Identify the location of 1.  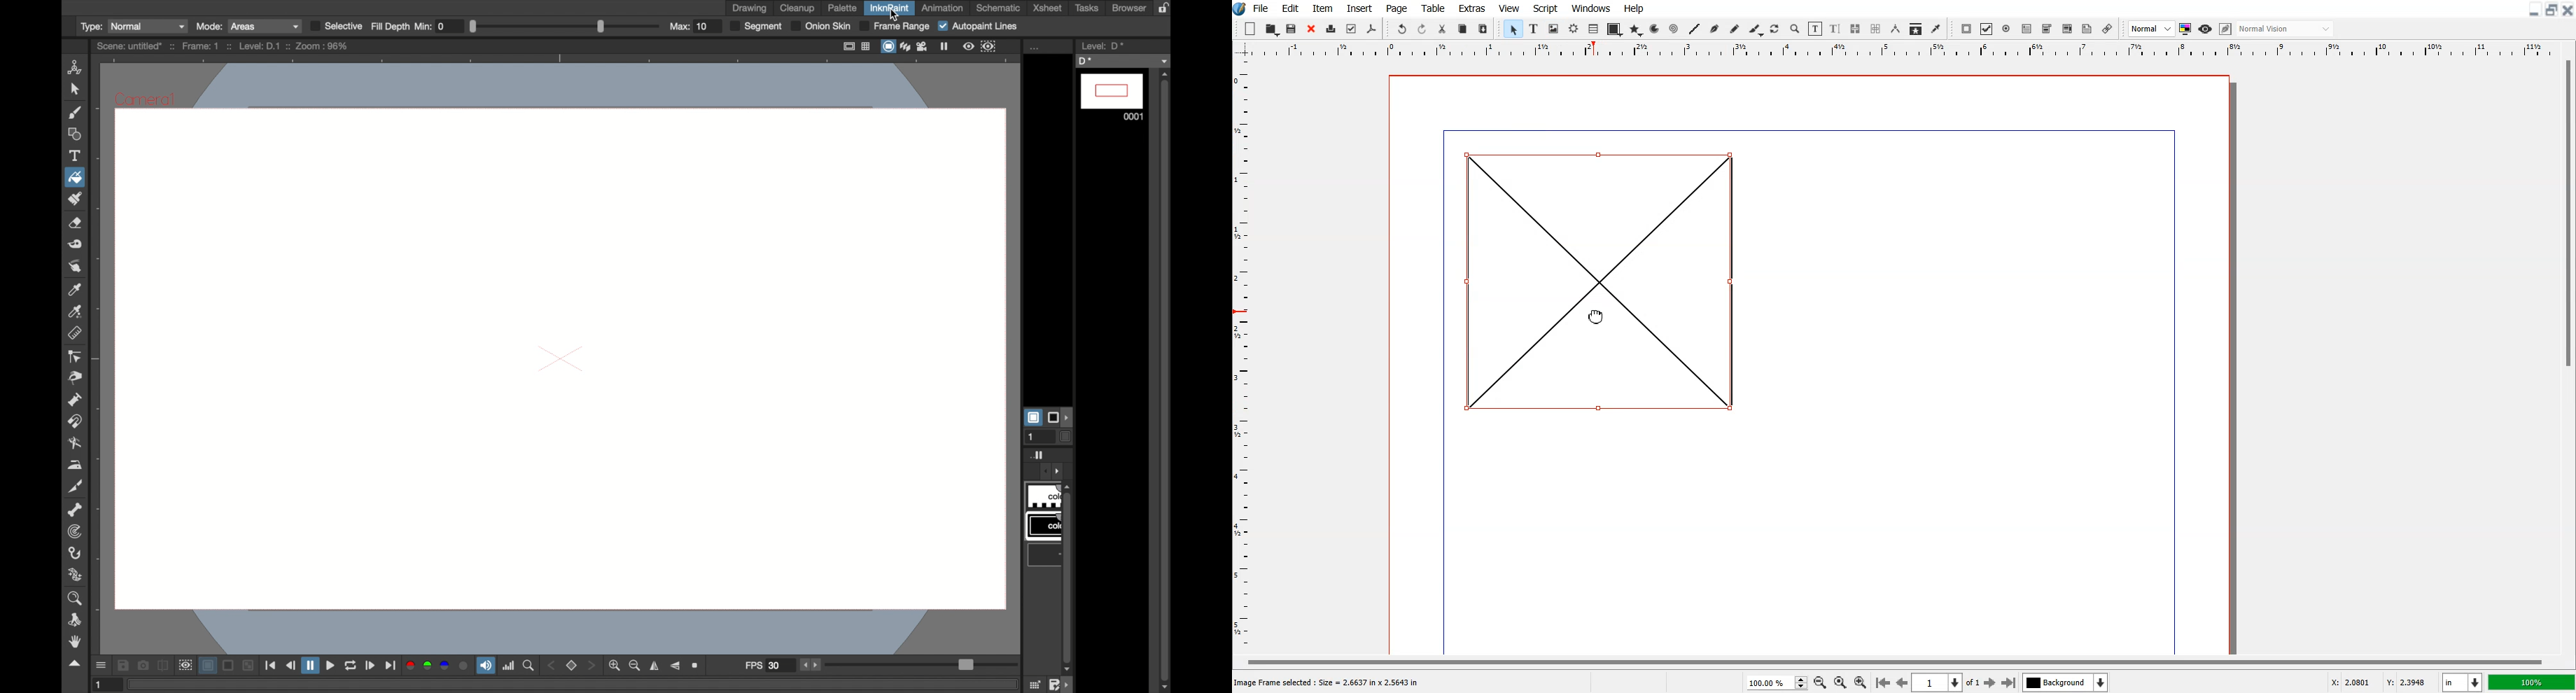
(107, 685).